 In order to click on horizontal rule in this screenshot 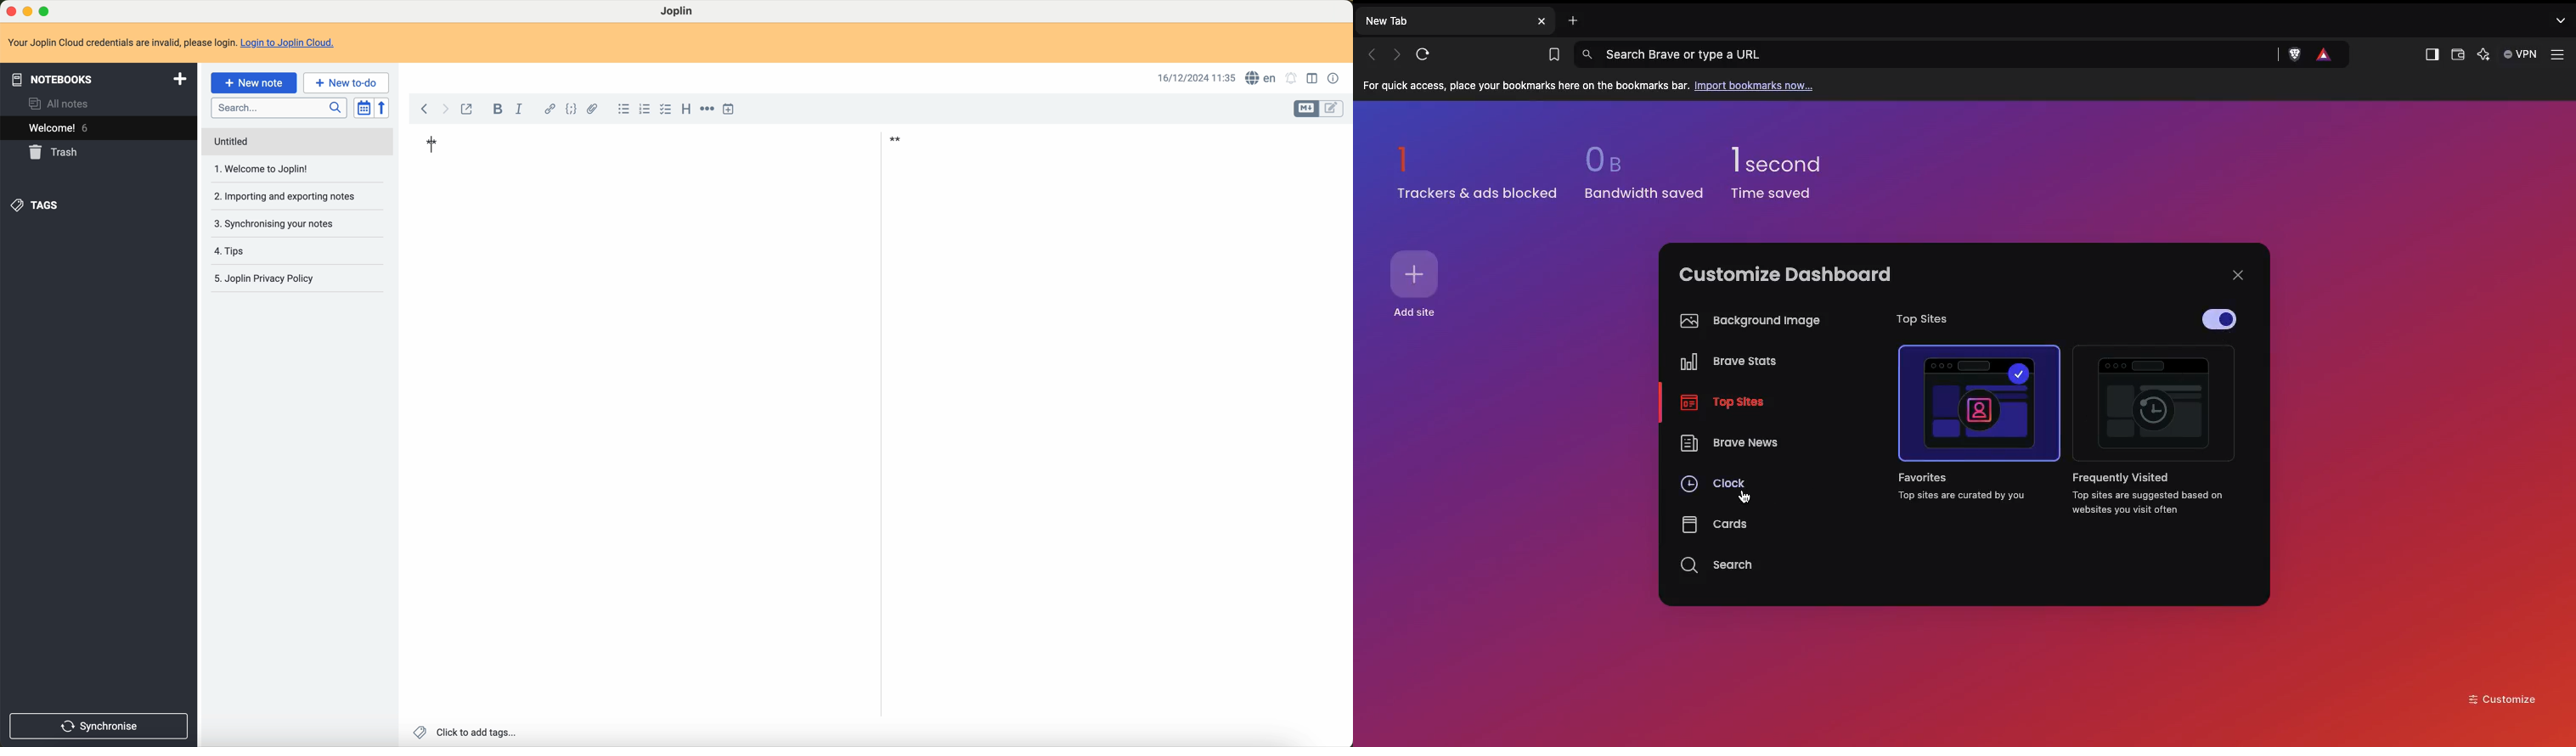, I will do `click(707, 109)`.